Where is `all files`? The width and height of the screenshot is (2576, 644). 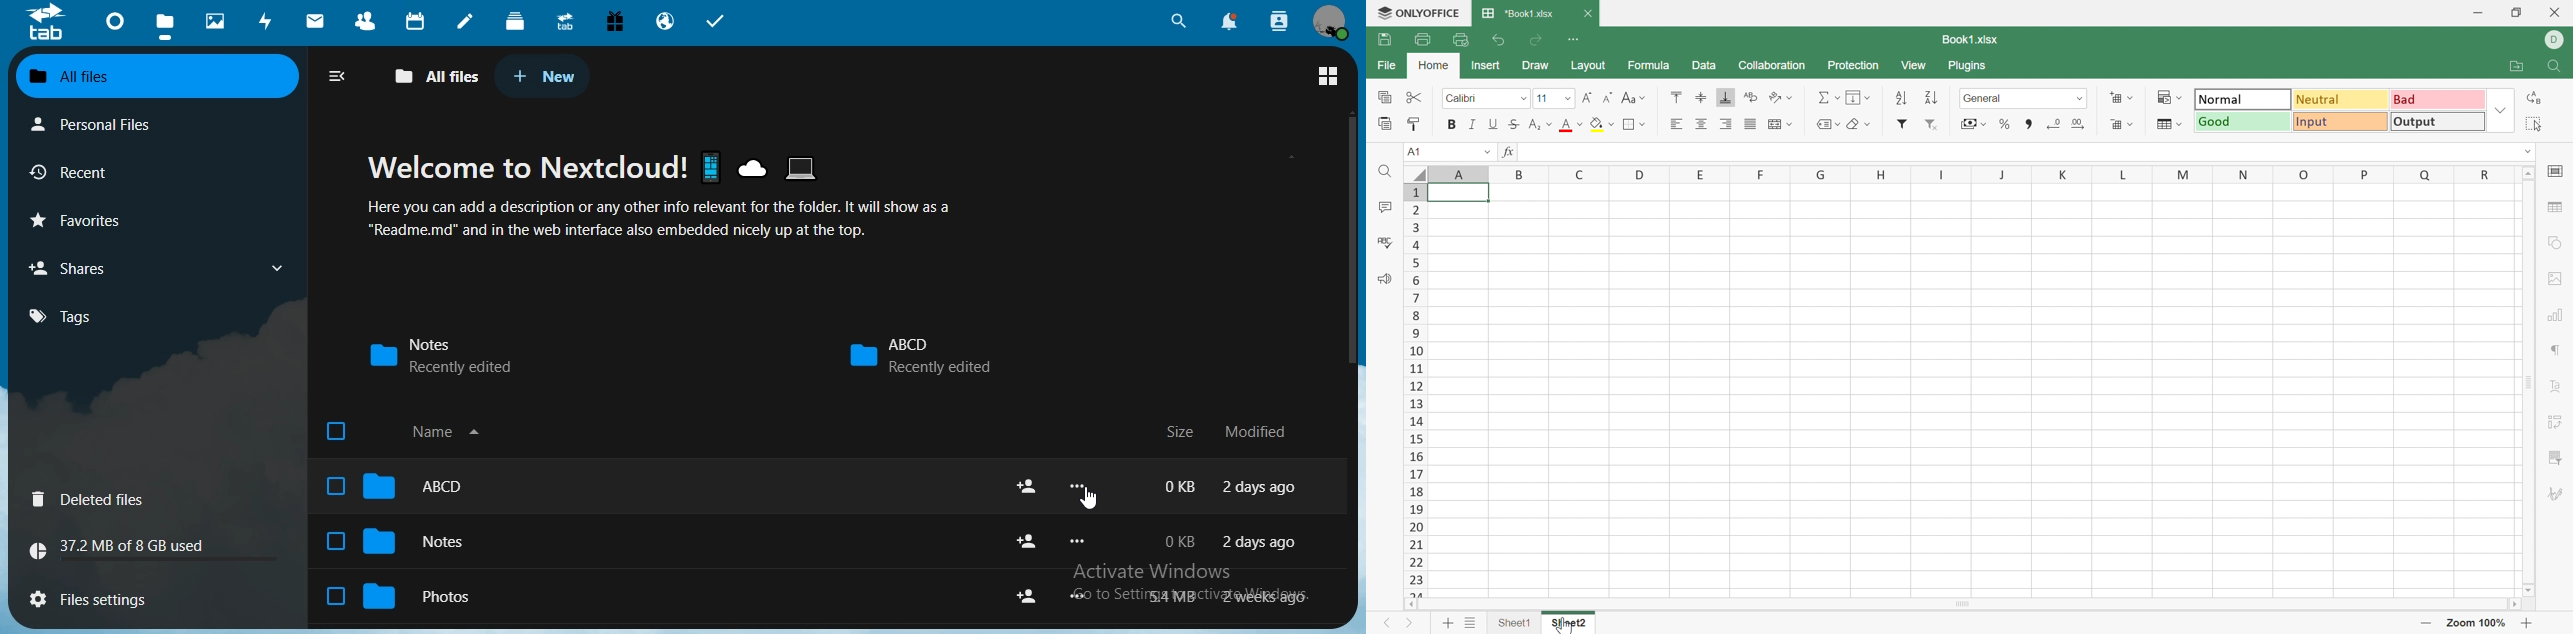
all files is located at coordinates (441, 77).